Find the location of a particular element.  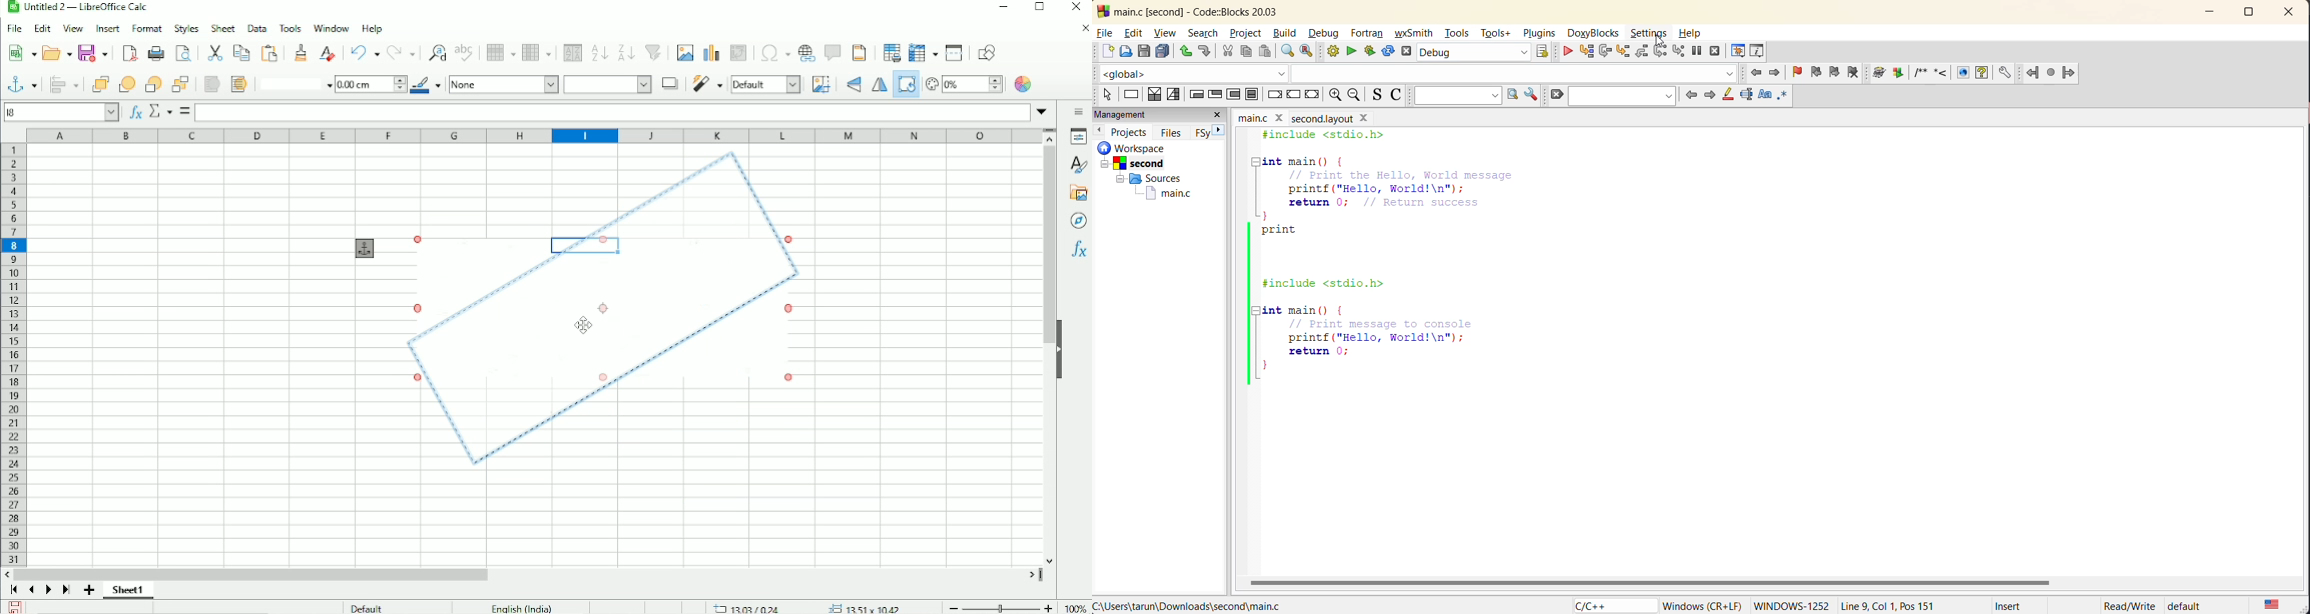

debug is located at coordinates (1567, 52).